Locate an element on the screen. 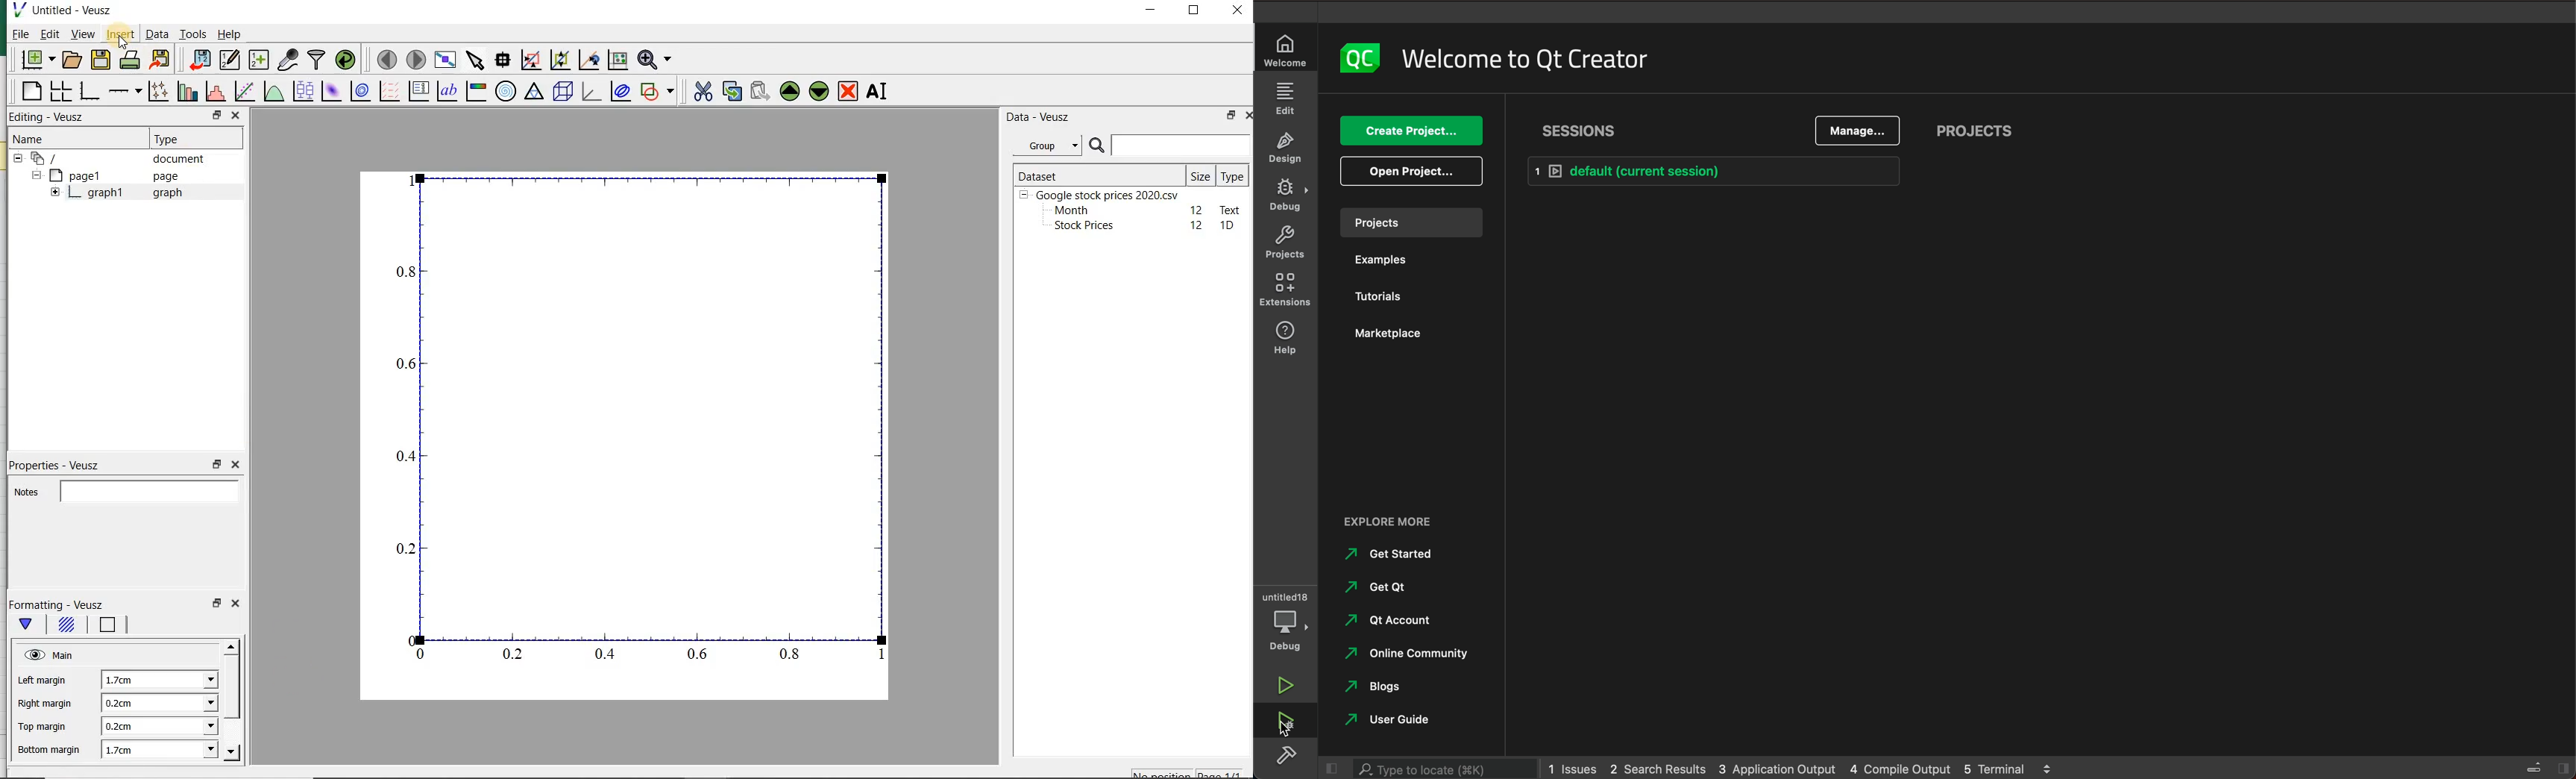 The height and width of the screenshot is (784, 2576). renames the selected widget is located at coordinates (875, 93).